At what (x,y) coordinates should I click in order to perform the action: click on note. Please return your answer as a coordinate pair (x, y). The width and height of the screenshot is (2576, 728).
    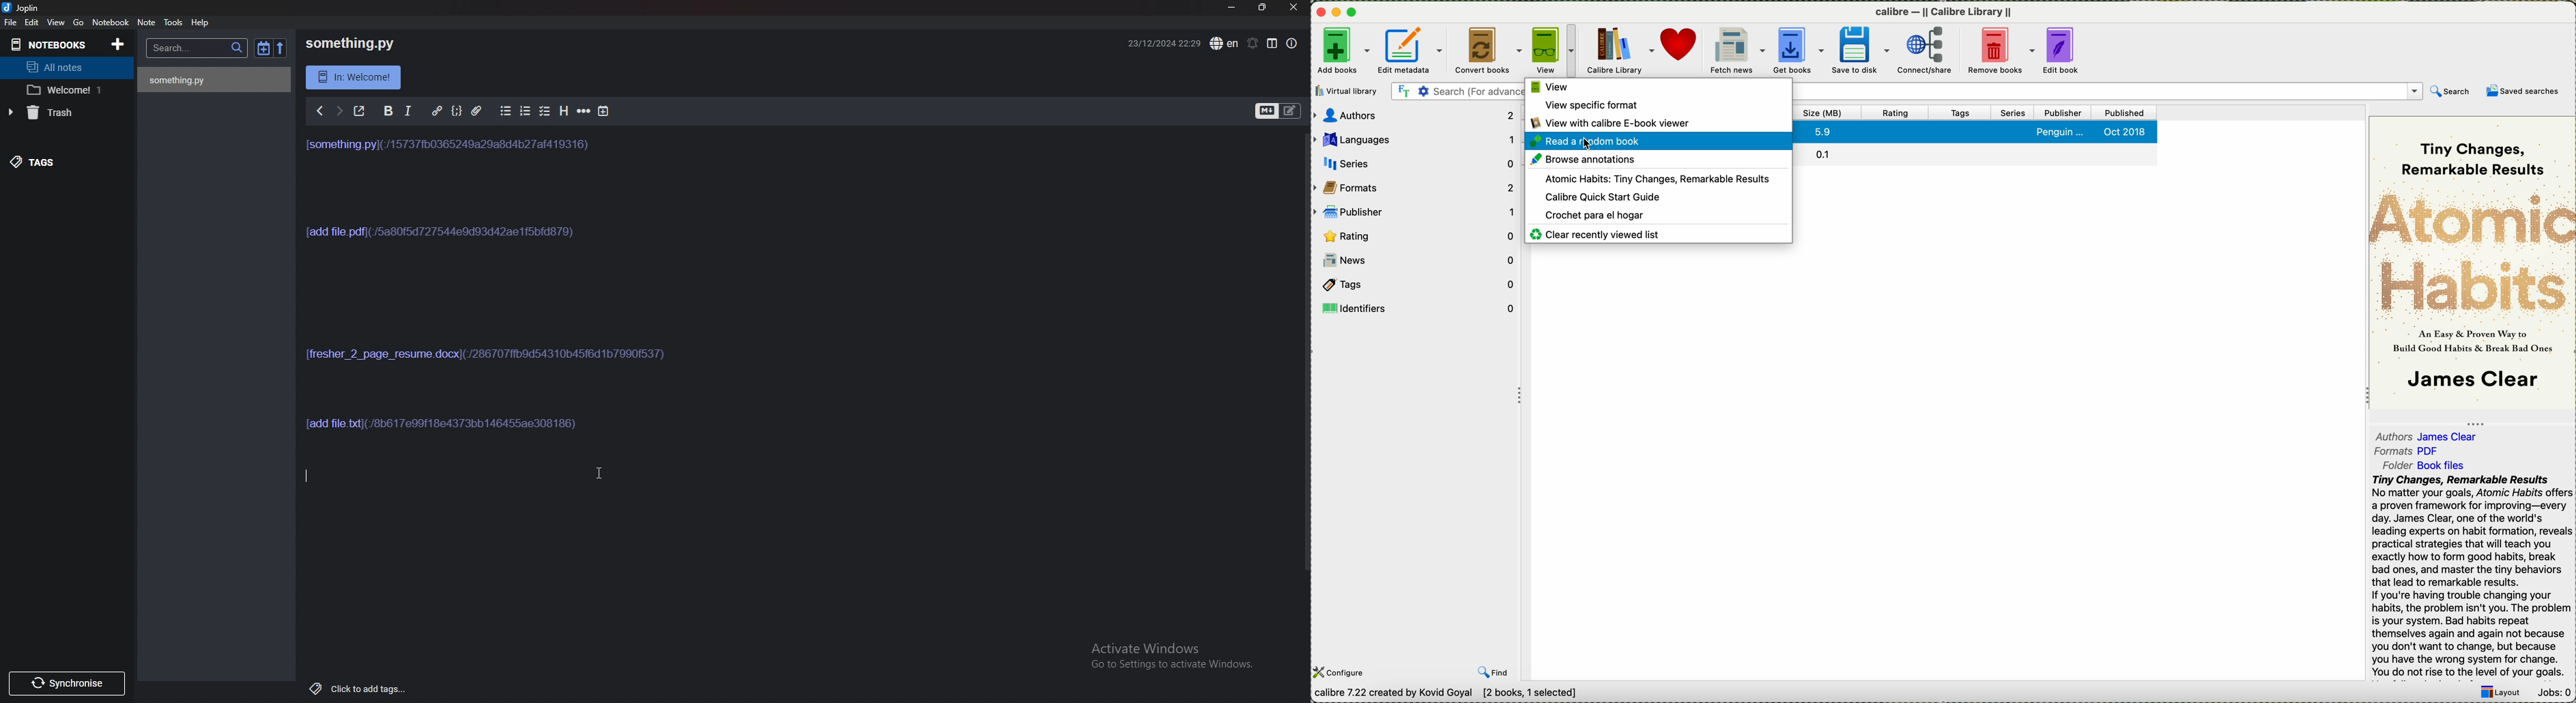
    Looking at the image, I should click on (500, 313).